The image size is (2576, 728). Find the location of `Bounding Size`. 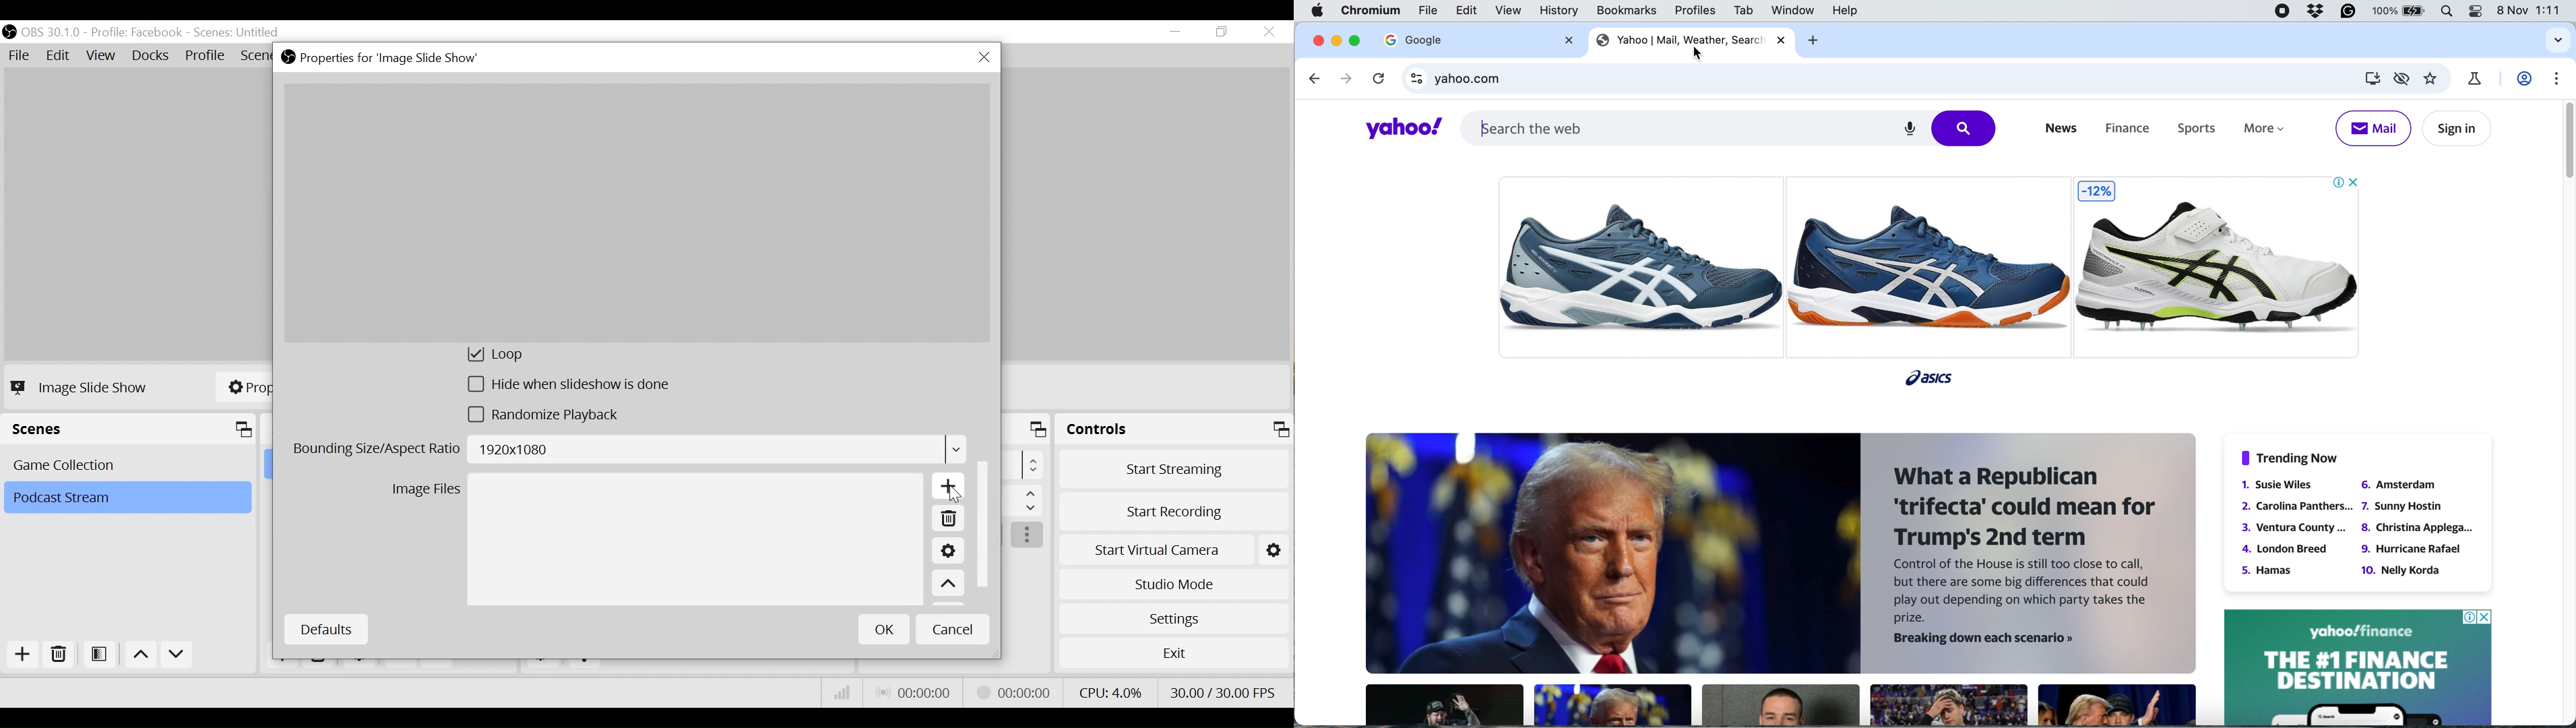

Bounding Size is located at coordinates (628, 452).